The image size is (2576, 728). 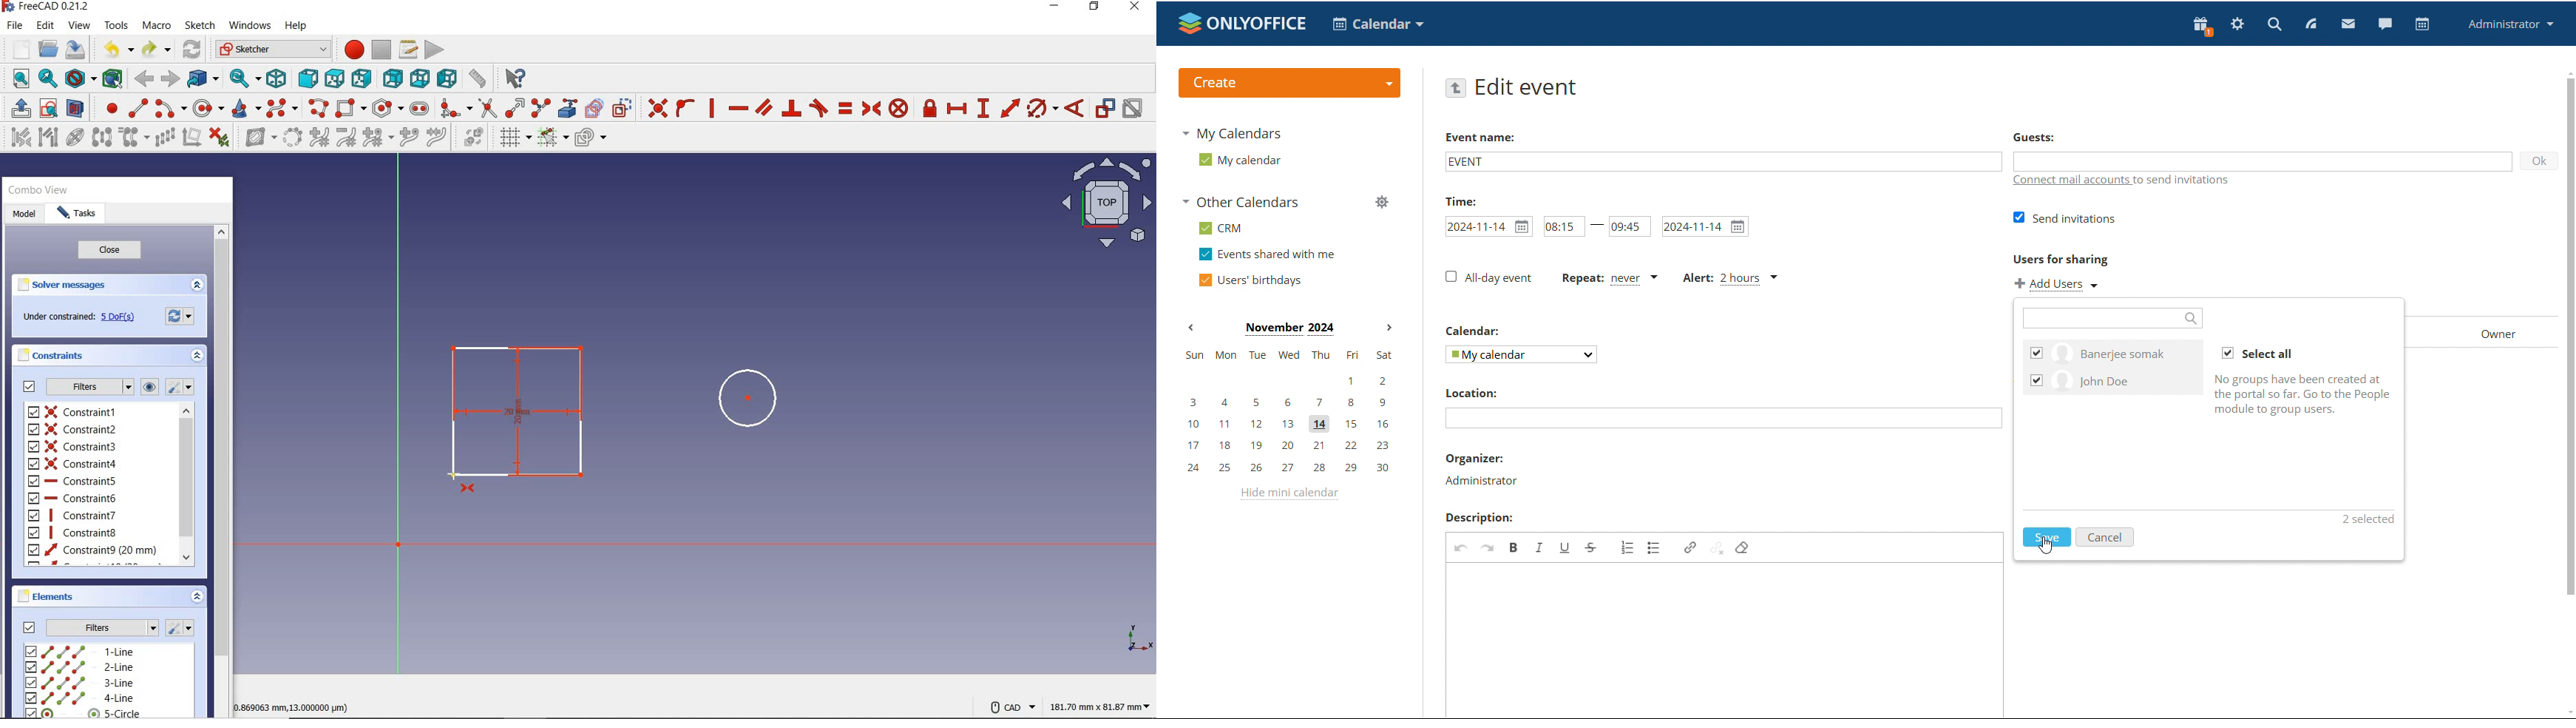 What do you see at coordinates (14, 25) in the screenshot?
I see `file` at bounding box center [14, 25].